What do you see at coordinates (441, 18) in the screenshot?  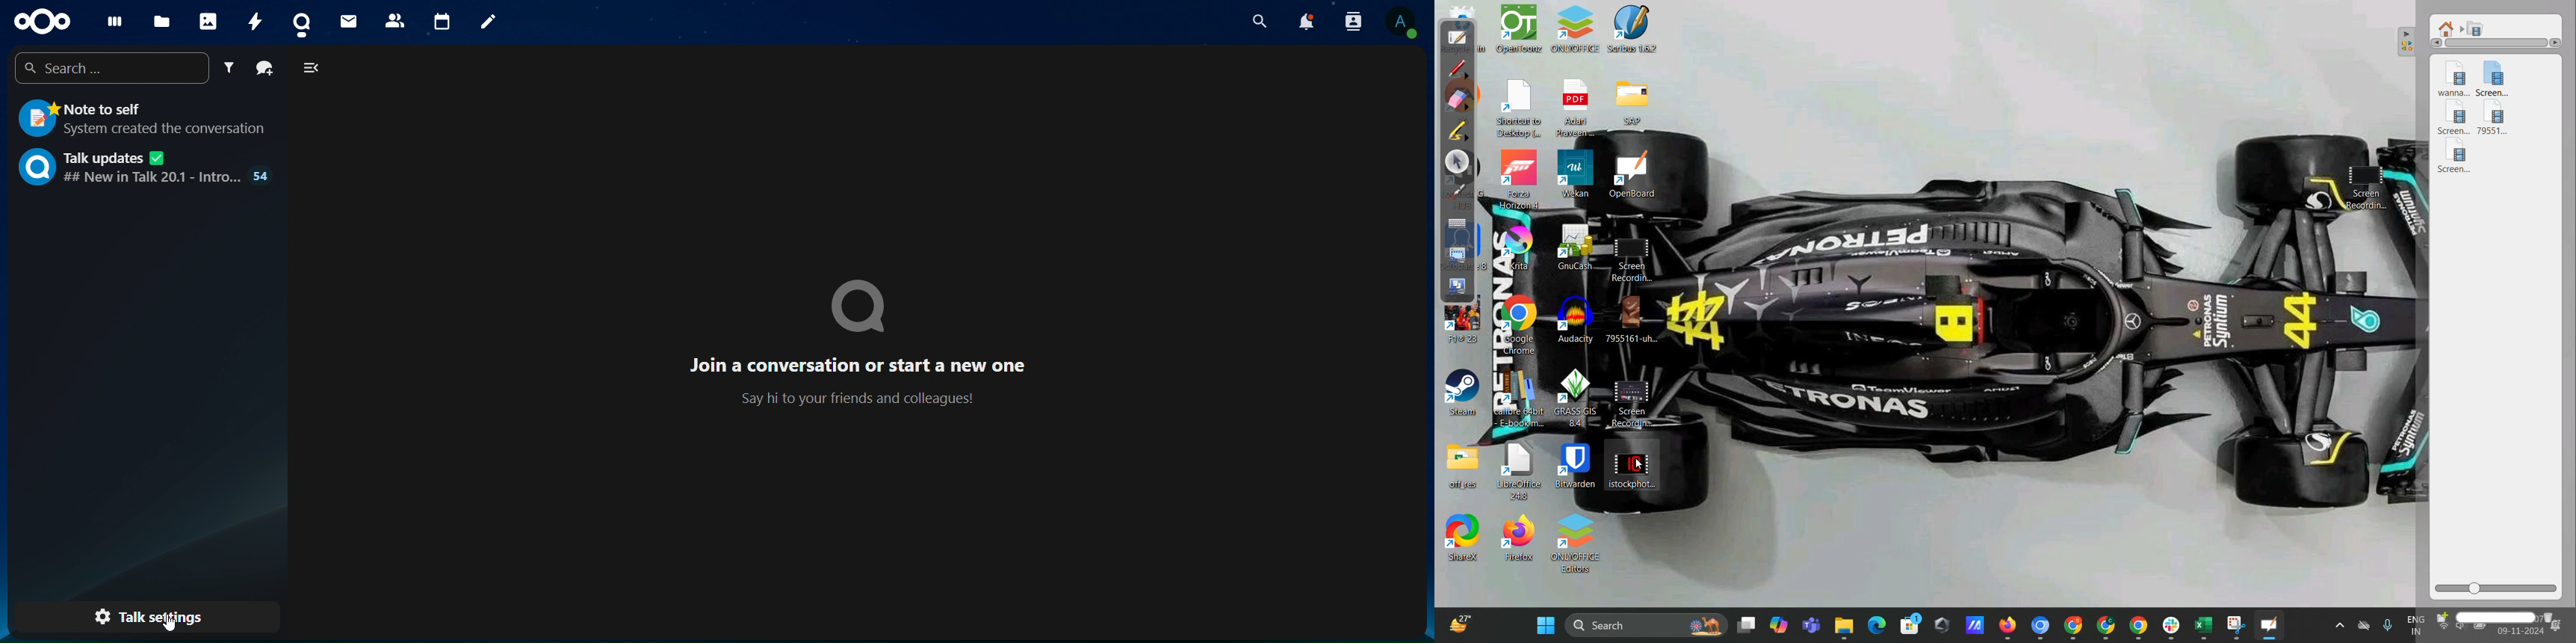 I see `calendar` at bounding box center [441, 18].